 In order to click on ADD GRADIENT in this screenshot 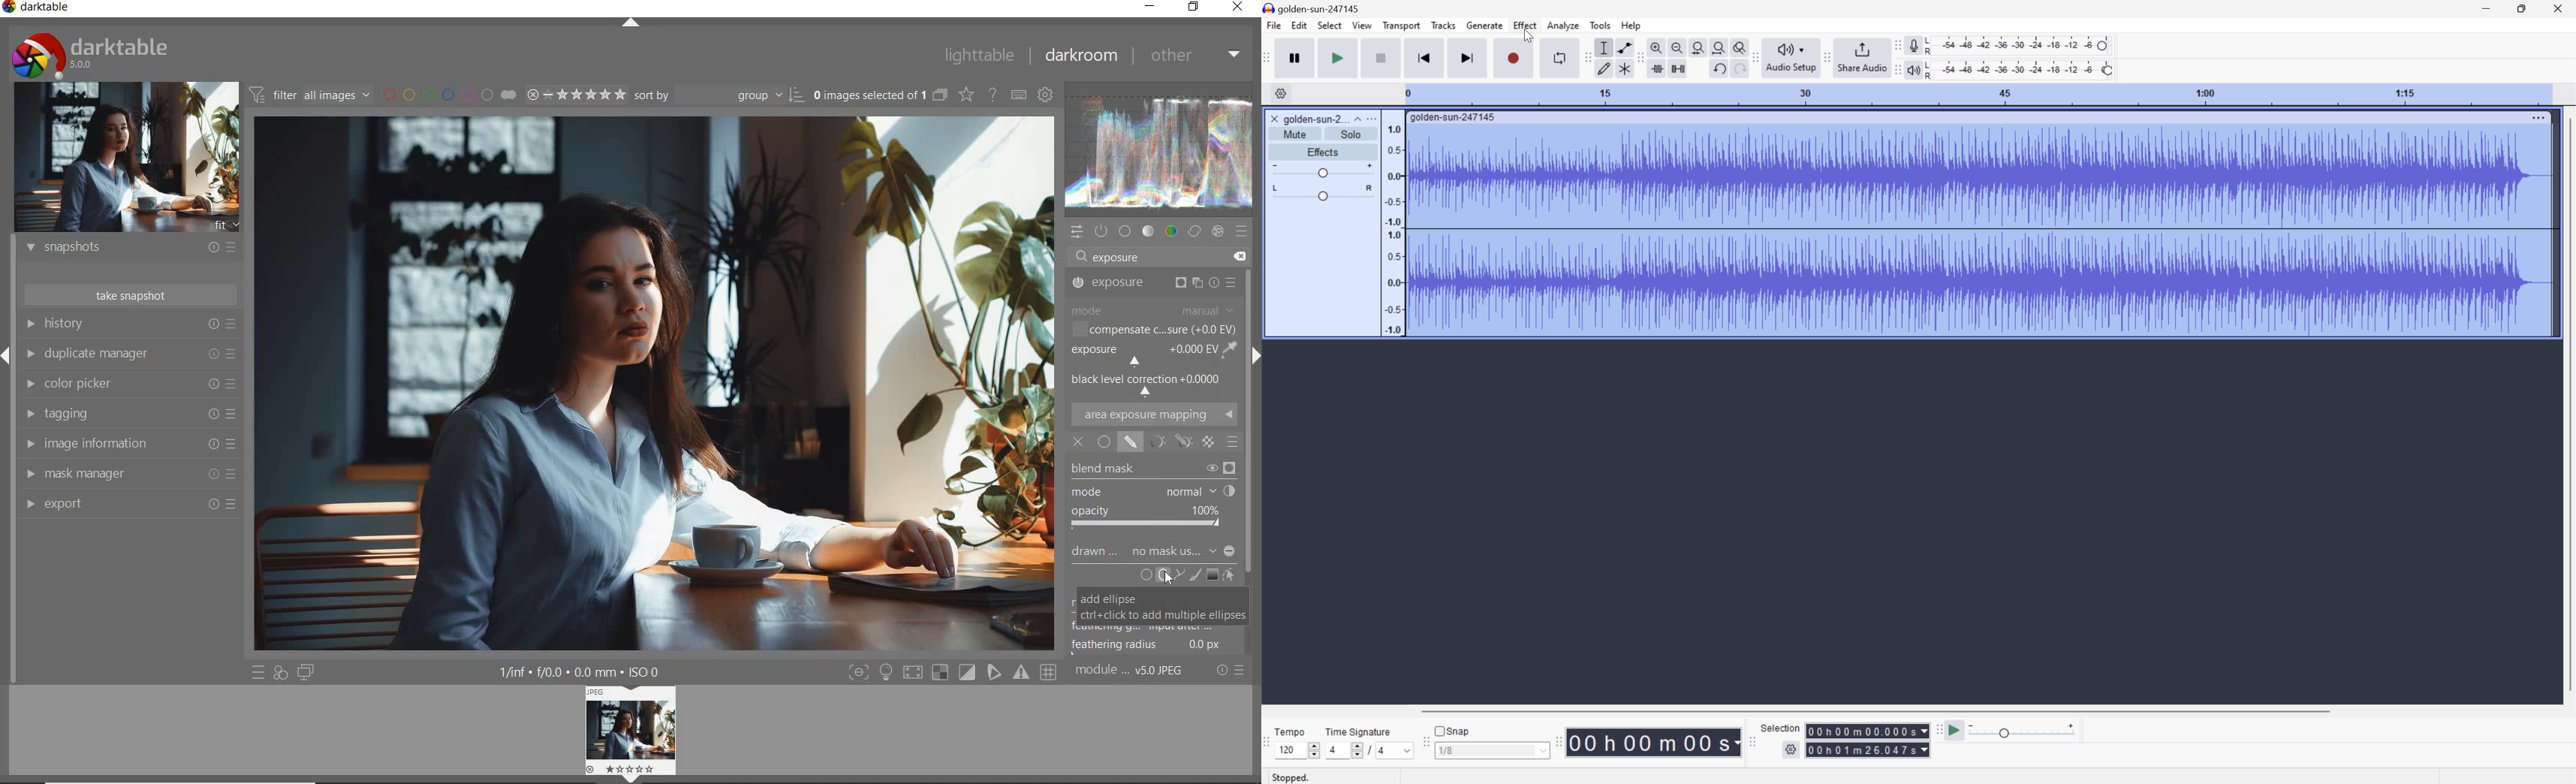, I will do `click(1213, 575)`.